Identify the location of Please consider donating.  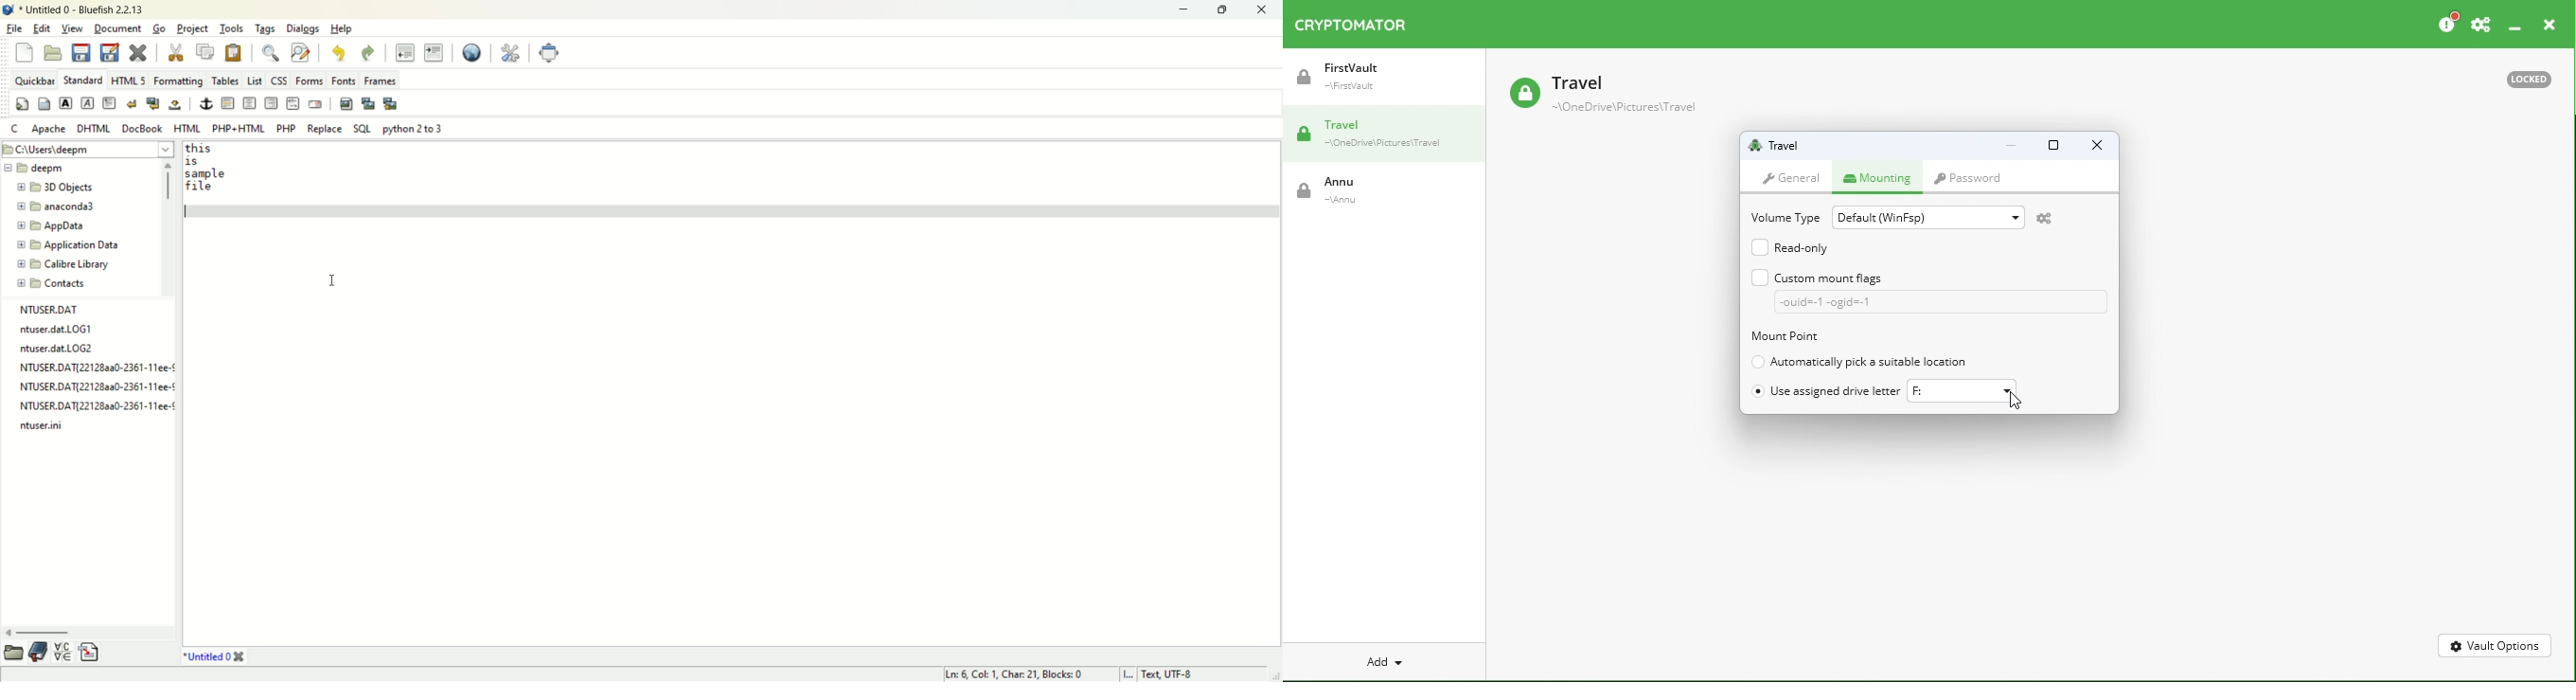
(2446, 22).